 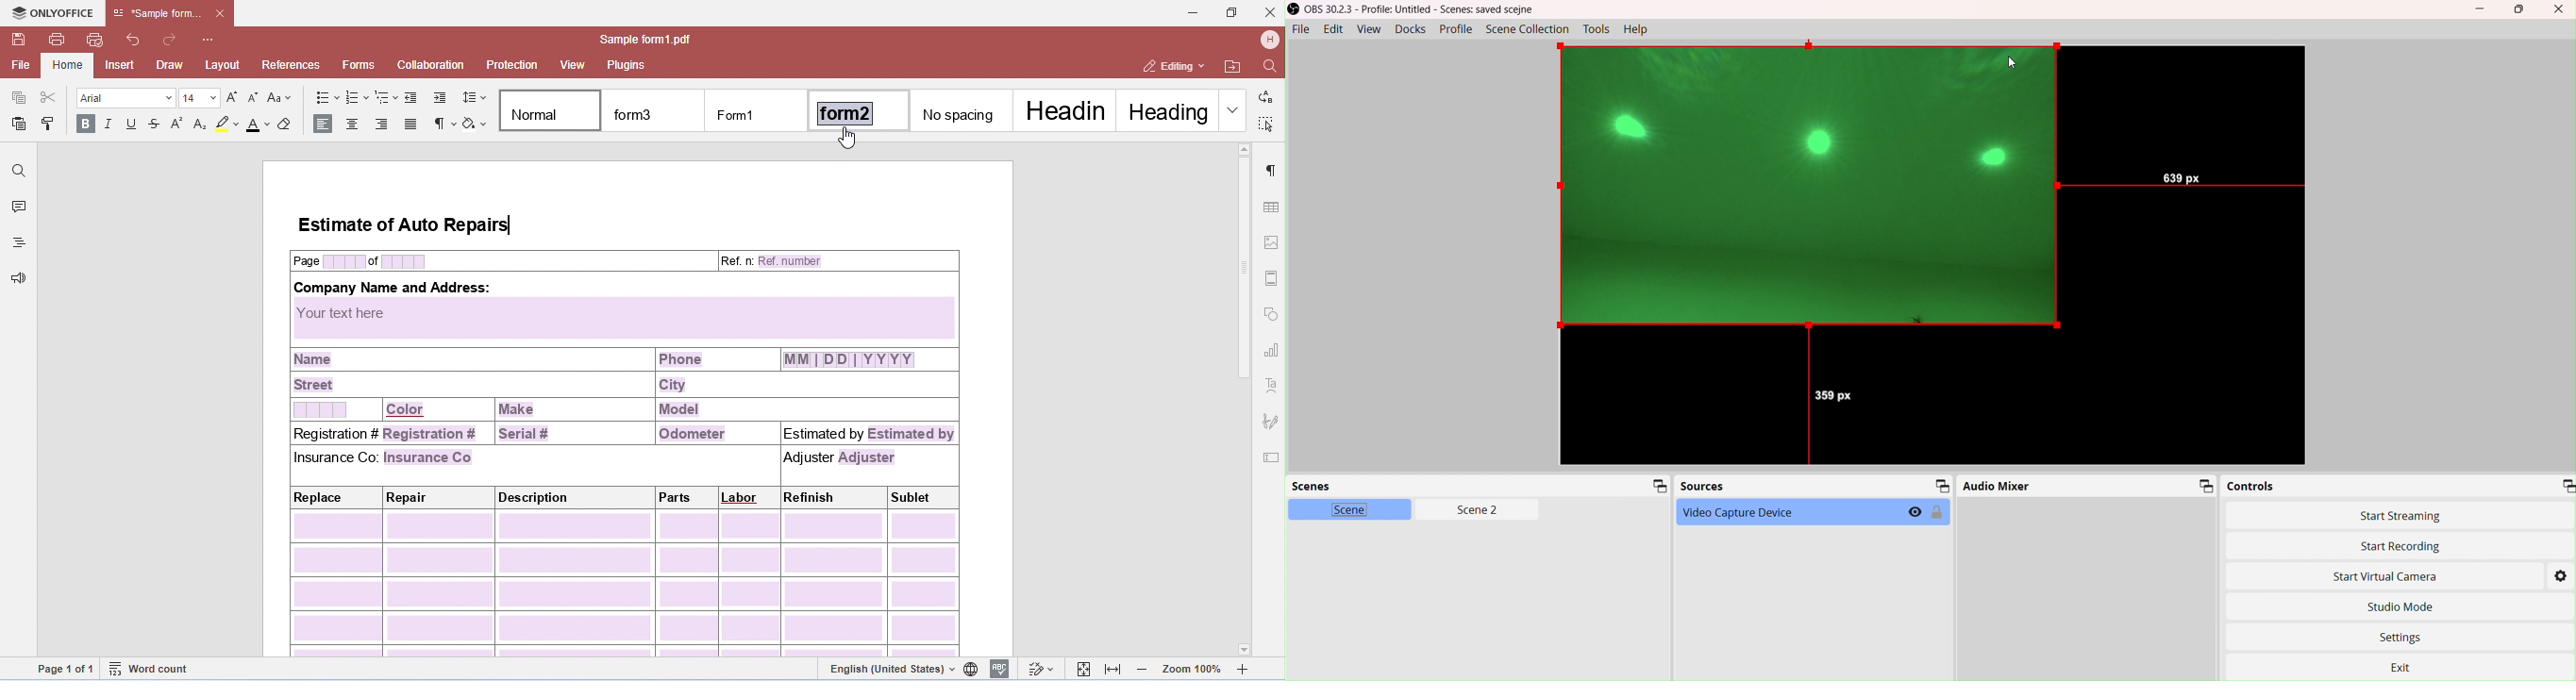 I want to click on Docks, so click(x=1414, y=30).